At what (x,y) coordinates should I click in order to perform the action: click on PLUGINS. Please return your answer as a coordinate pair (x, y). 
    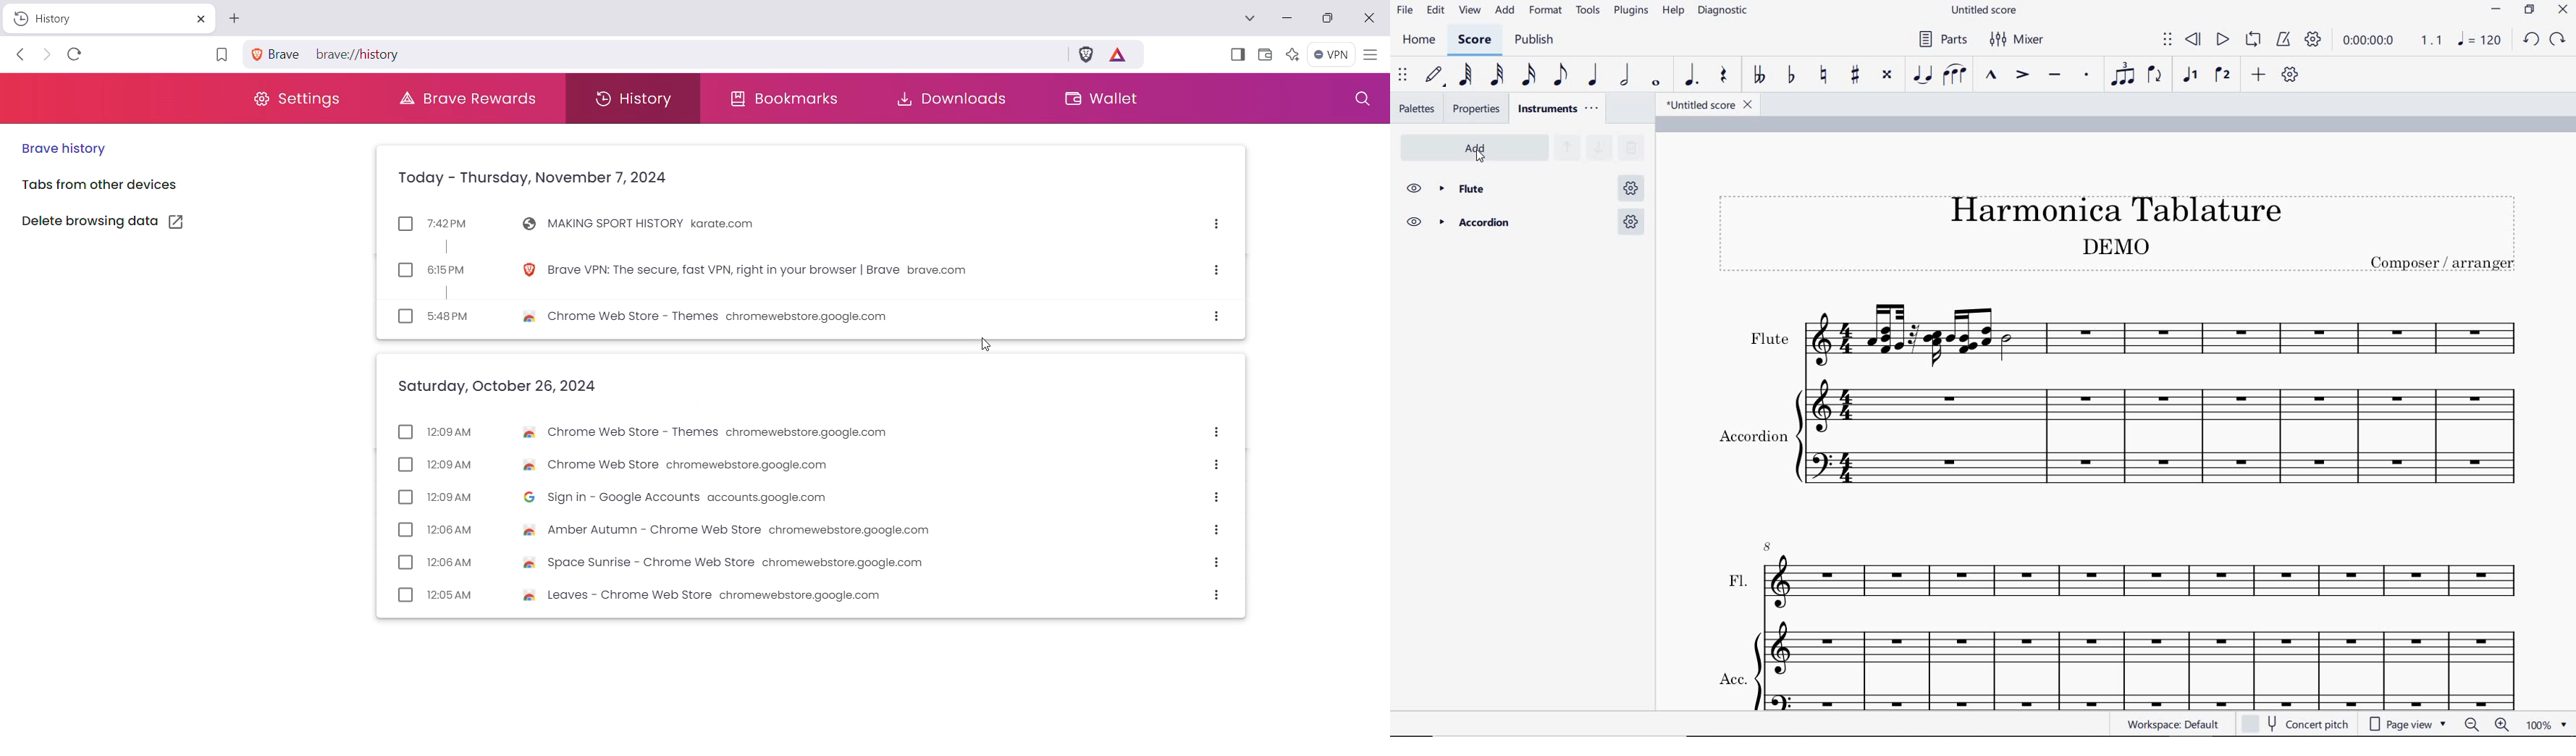
    Looking at the image, I should click on (1633, 11).